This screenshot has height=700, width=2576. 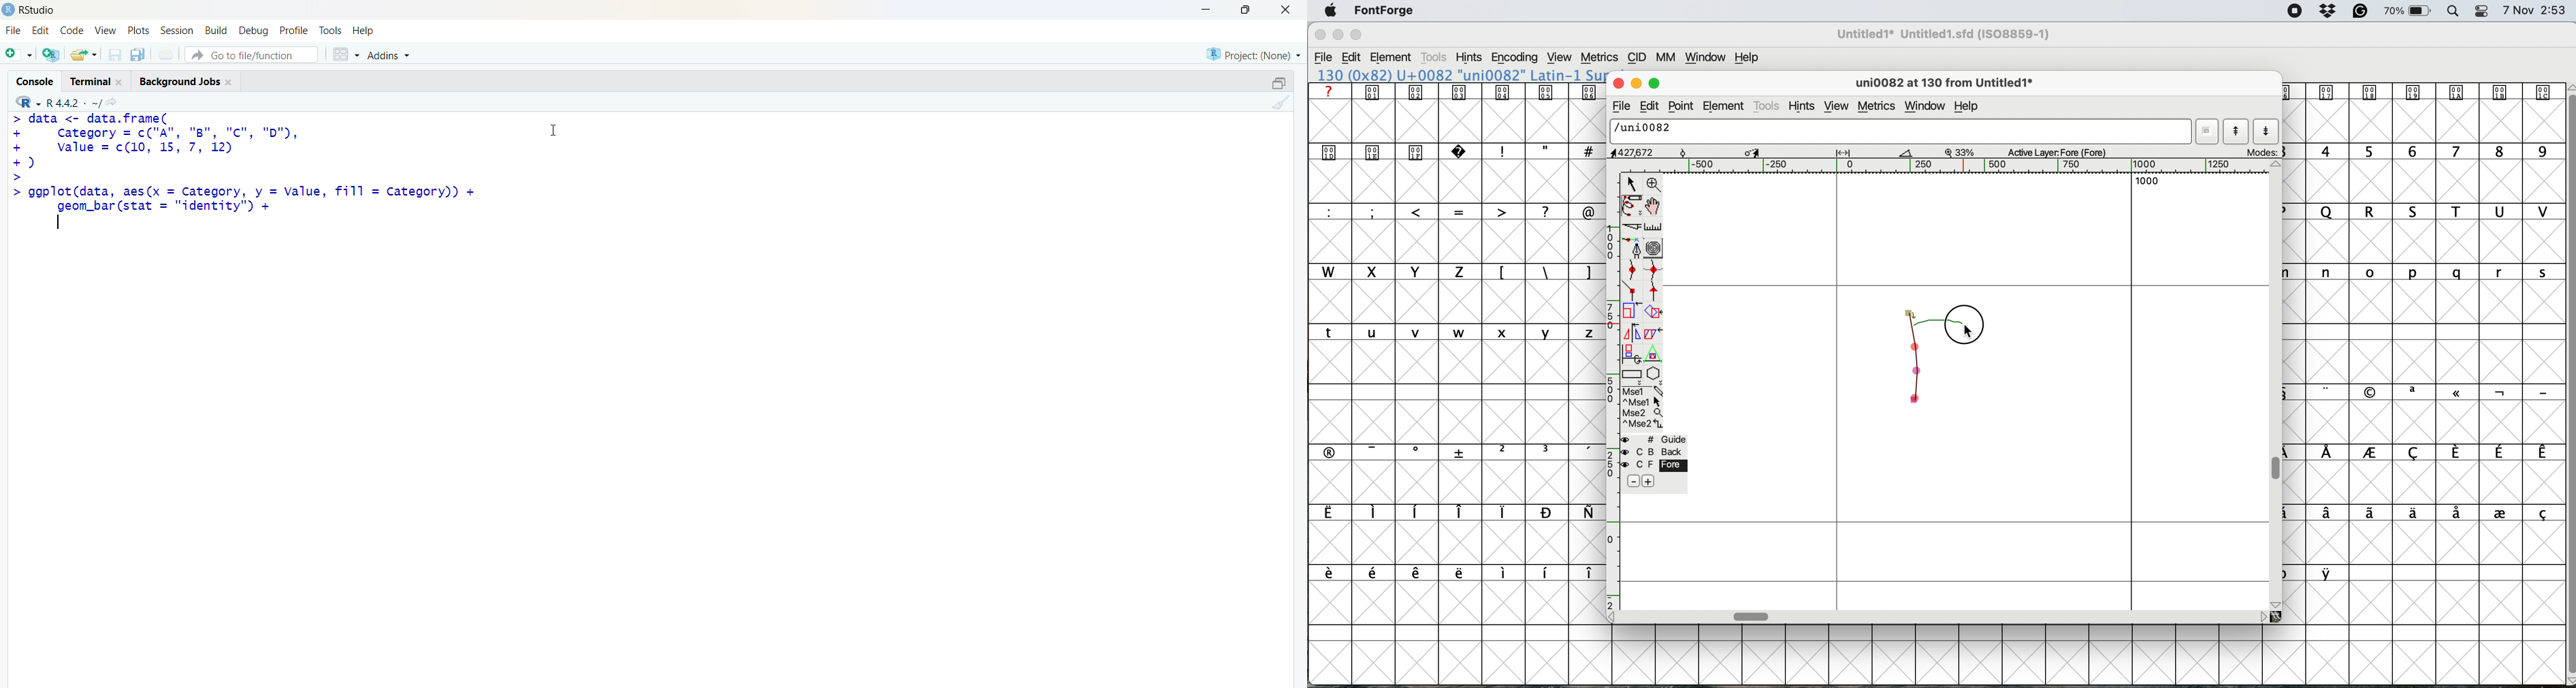 I want to click on font name, so click(x=1947, y=34).